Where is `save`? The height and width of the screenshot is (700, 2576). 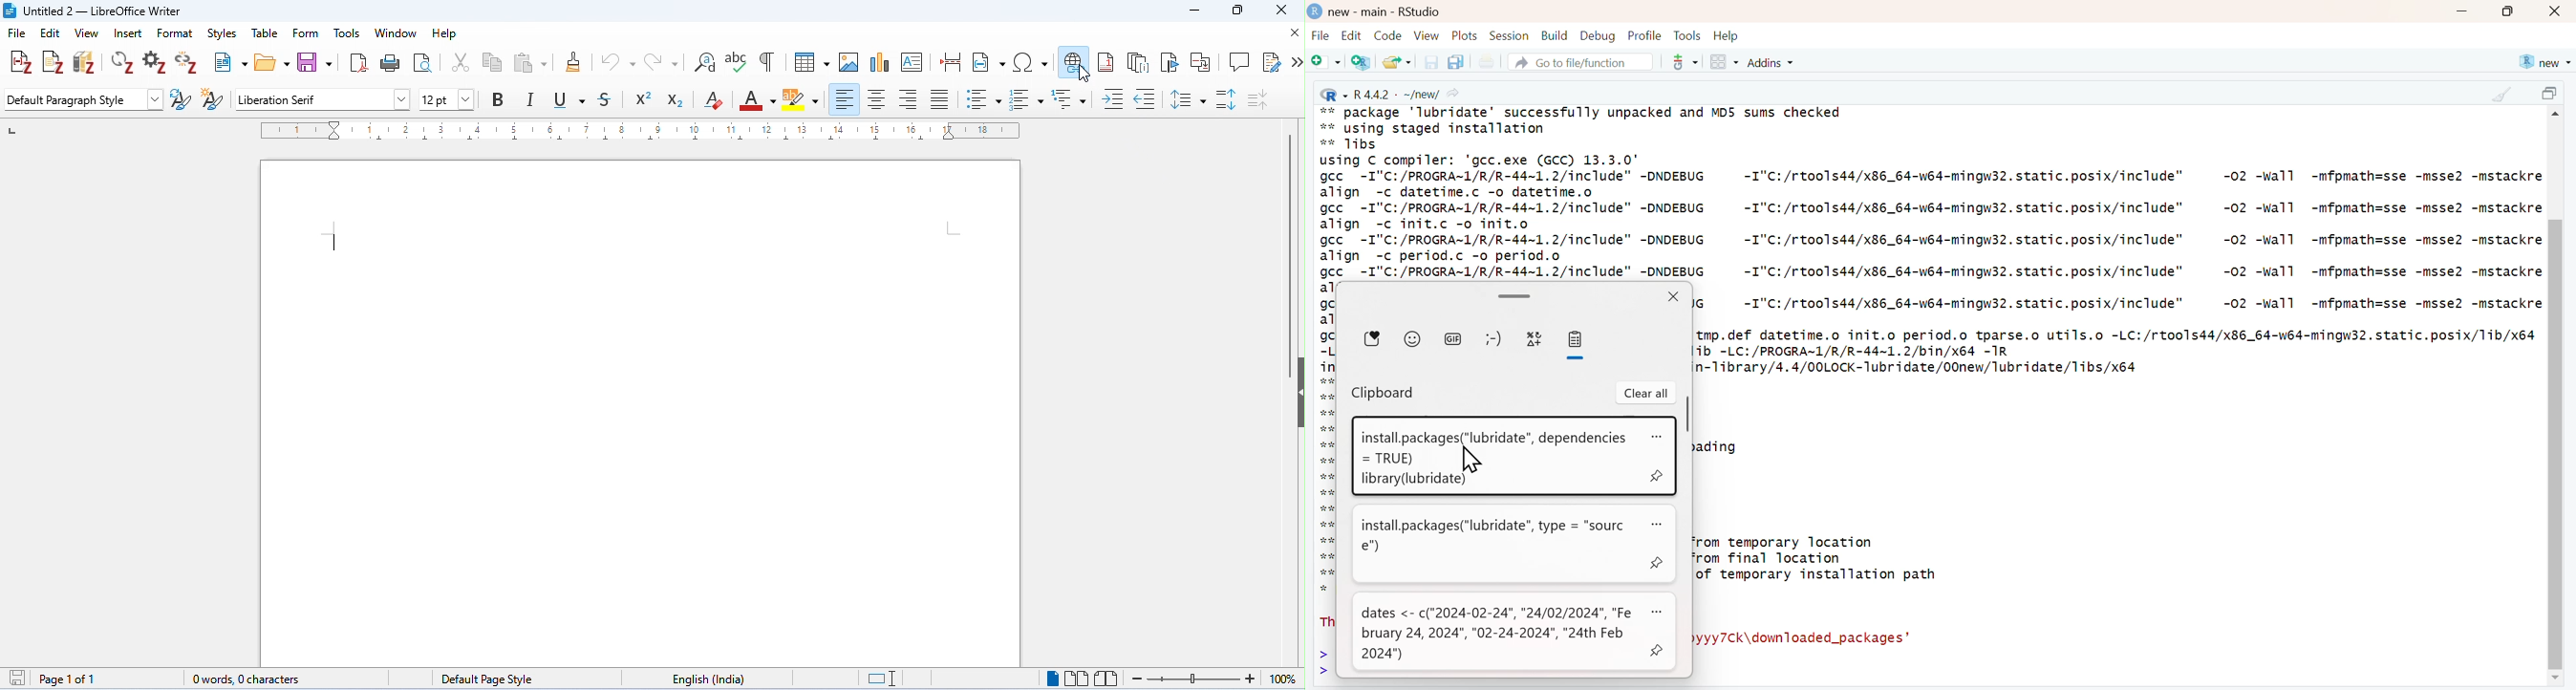 save is located at coordinates (315, 62).